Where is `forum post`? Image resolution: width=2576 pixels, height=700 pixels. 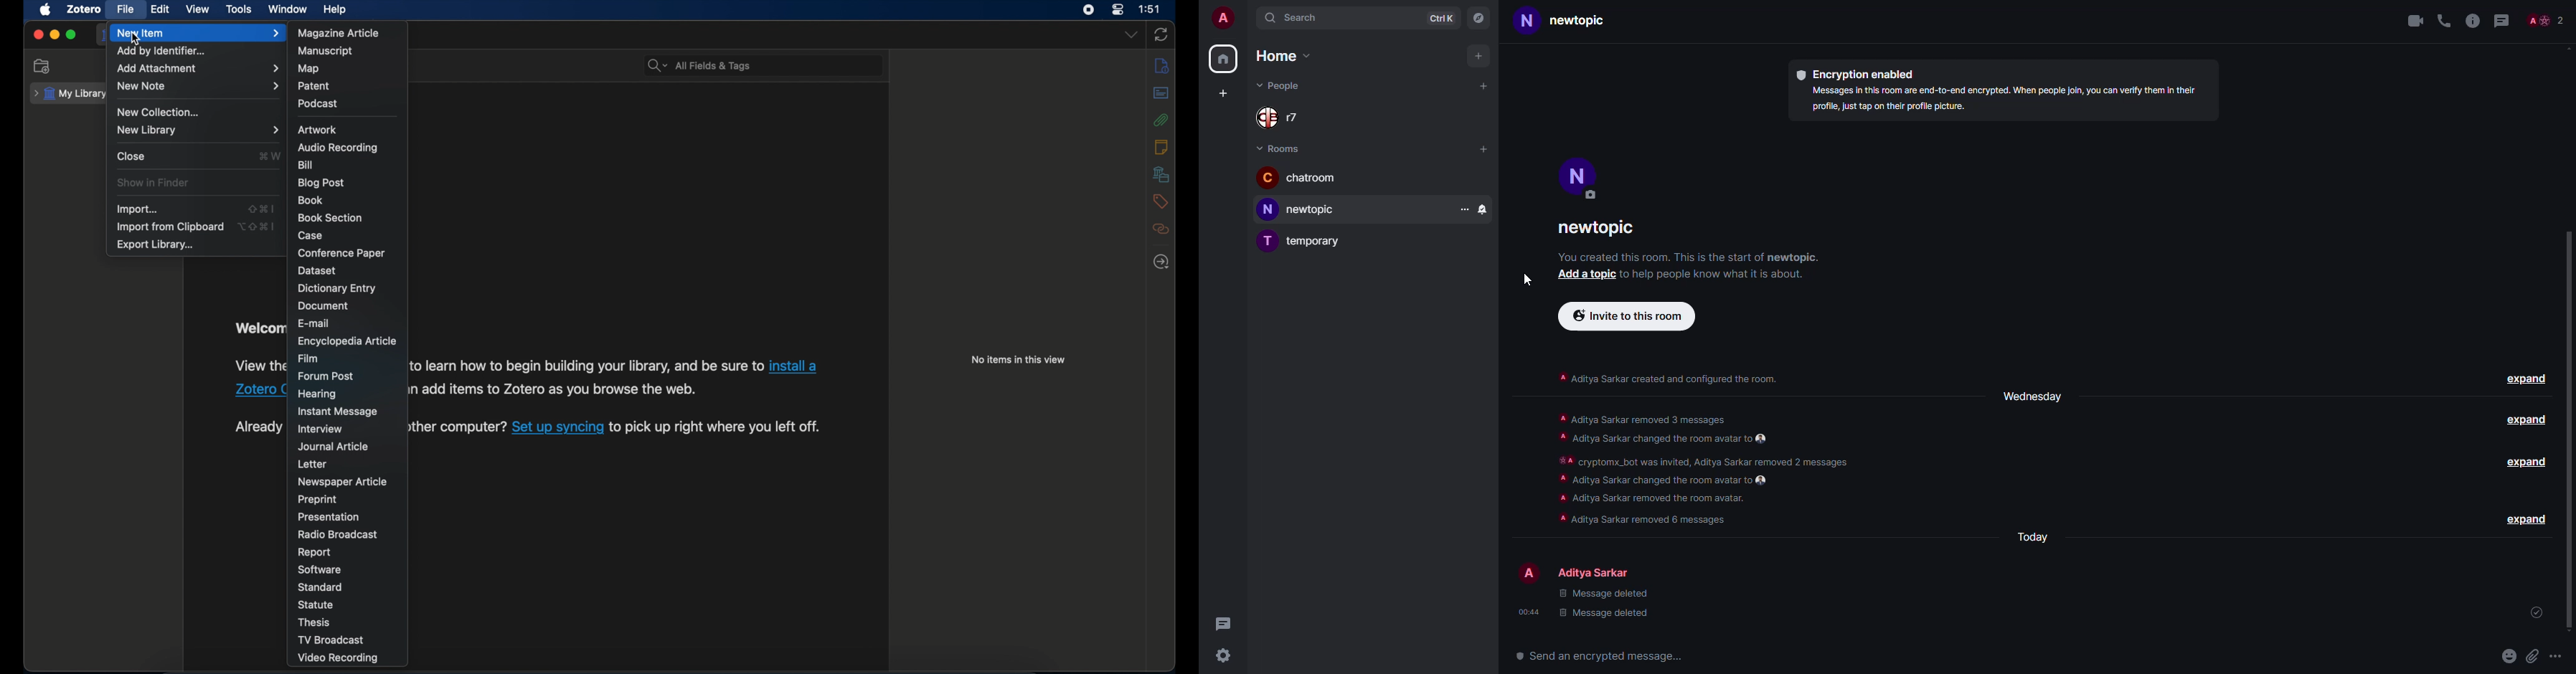 forum post is located at coordinates (327, 376).